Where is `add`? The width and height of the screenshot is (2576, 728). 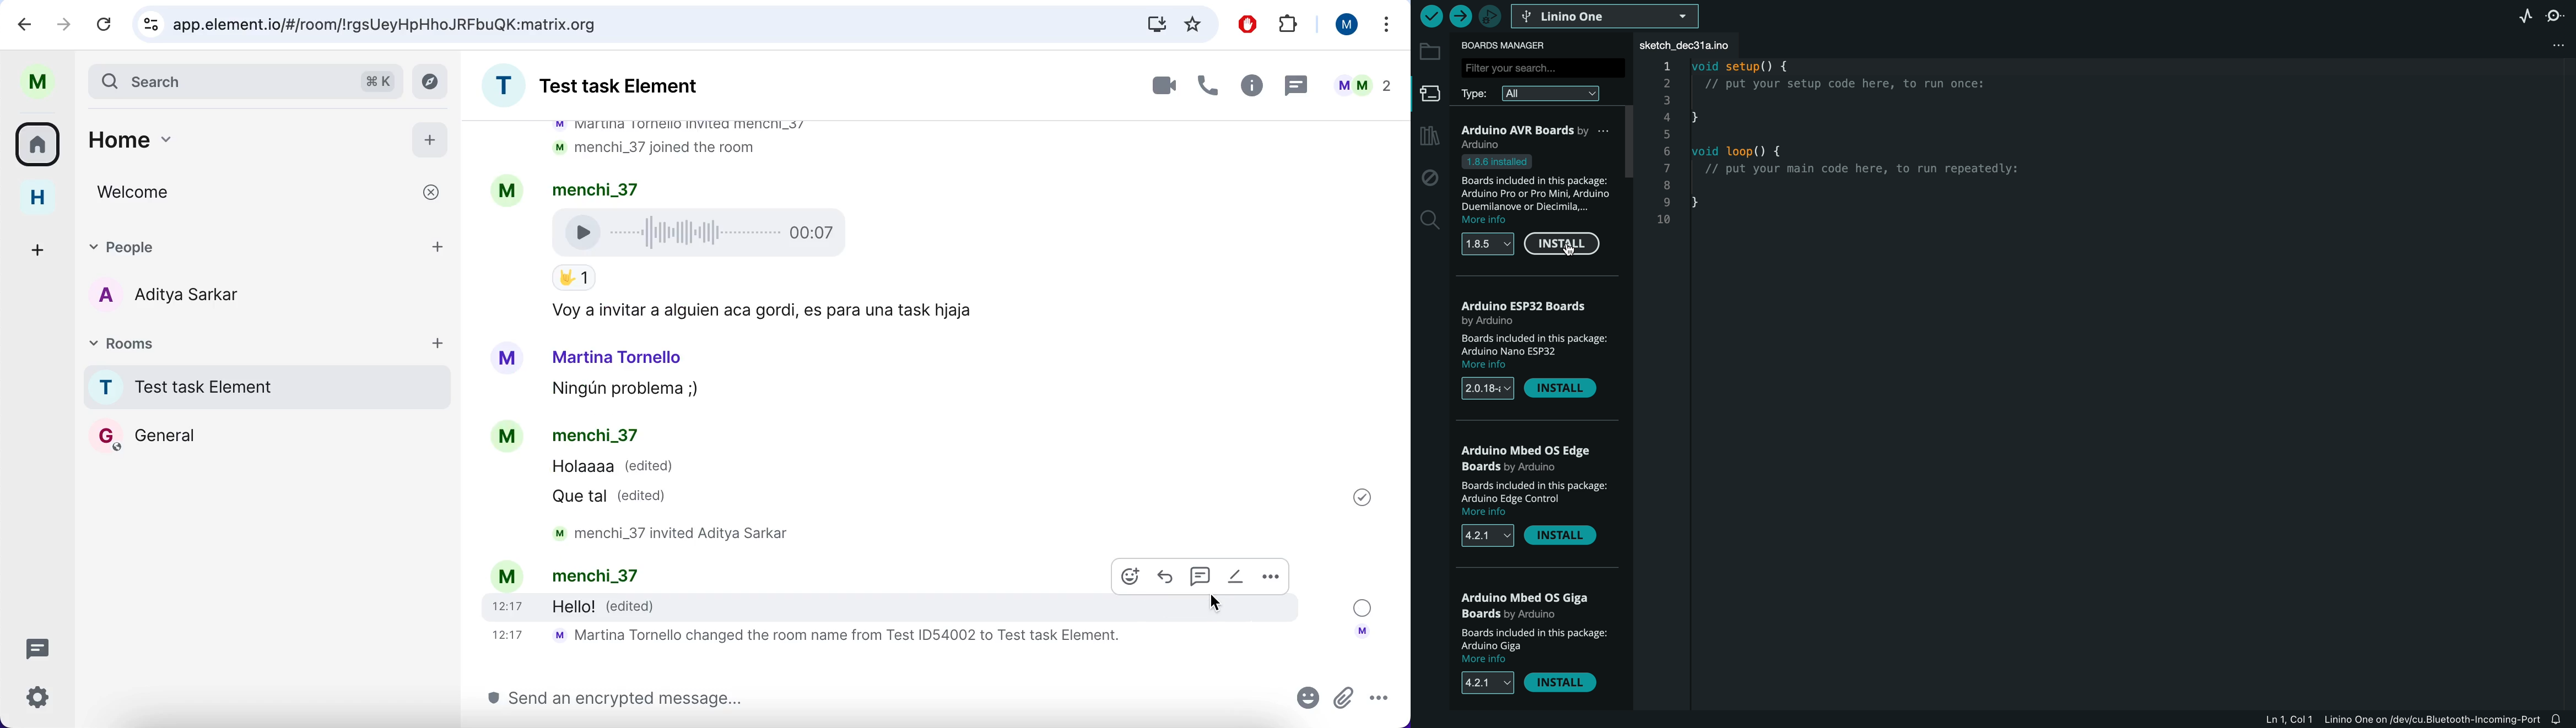 add is located at coordinates (431, 140).